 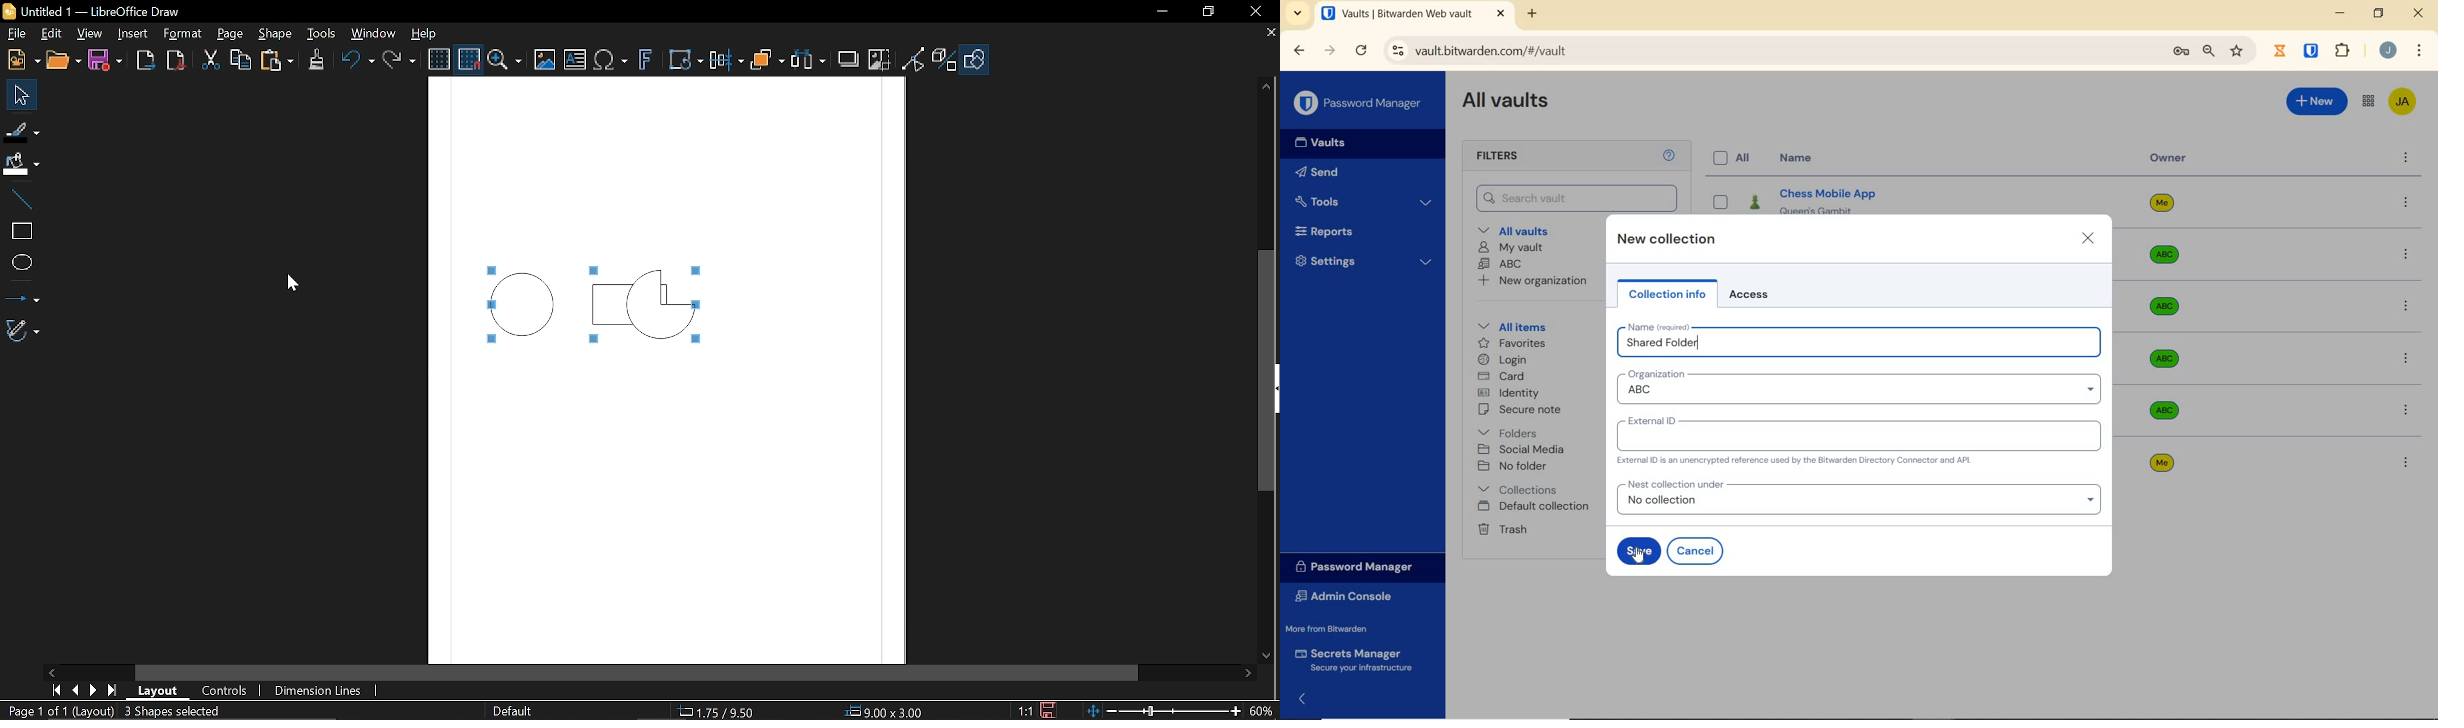 What do you see at coordinates (2388, 52) in the screenshot?
I see `Account` at bounding box center [2388, 52].